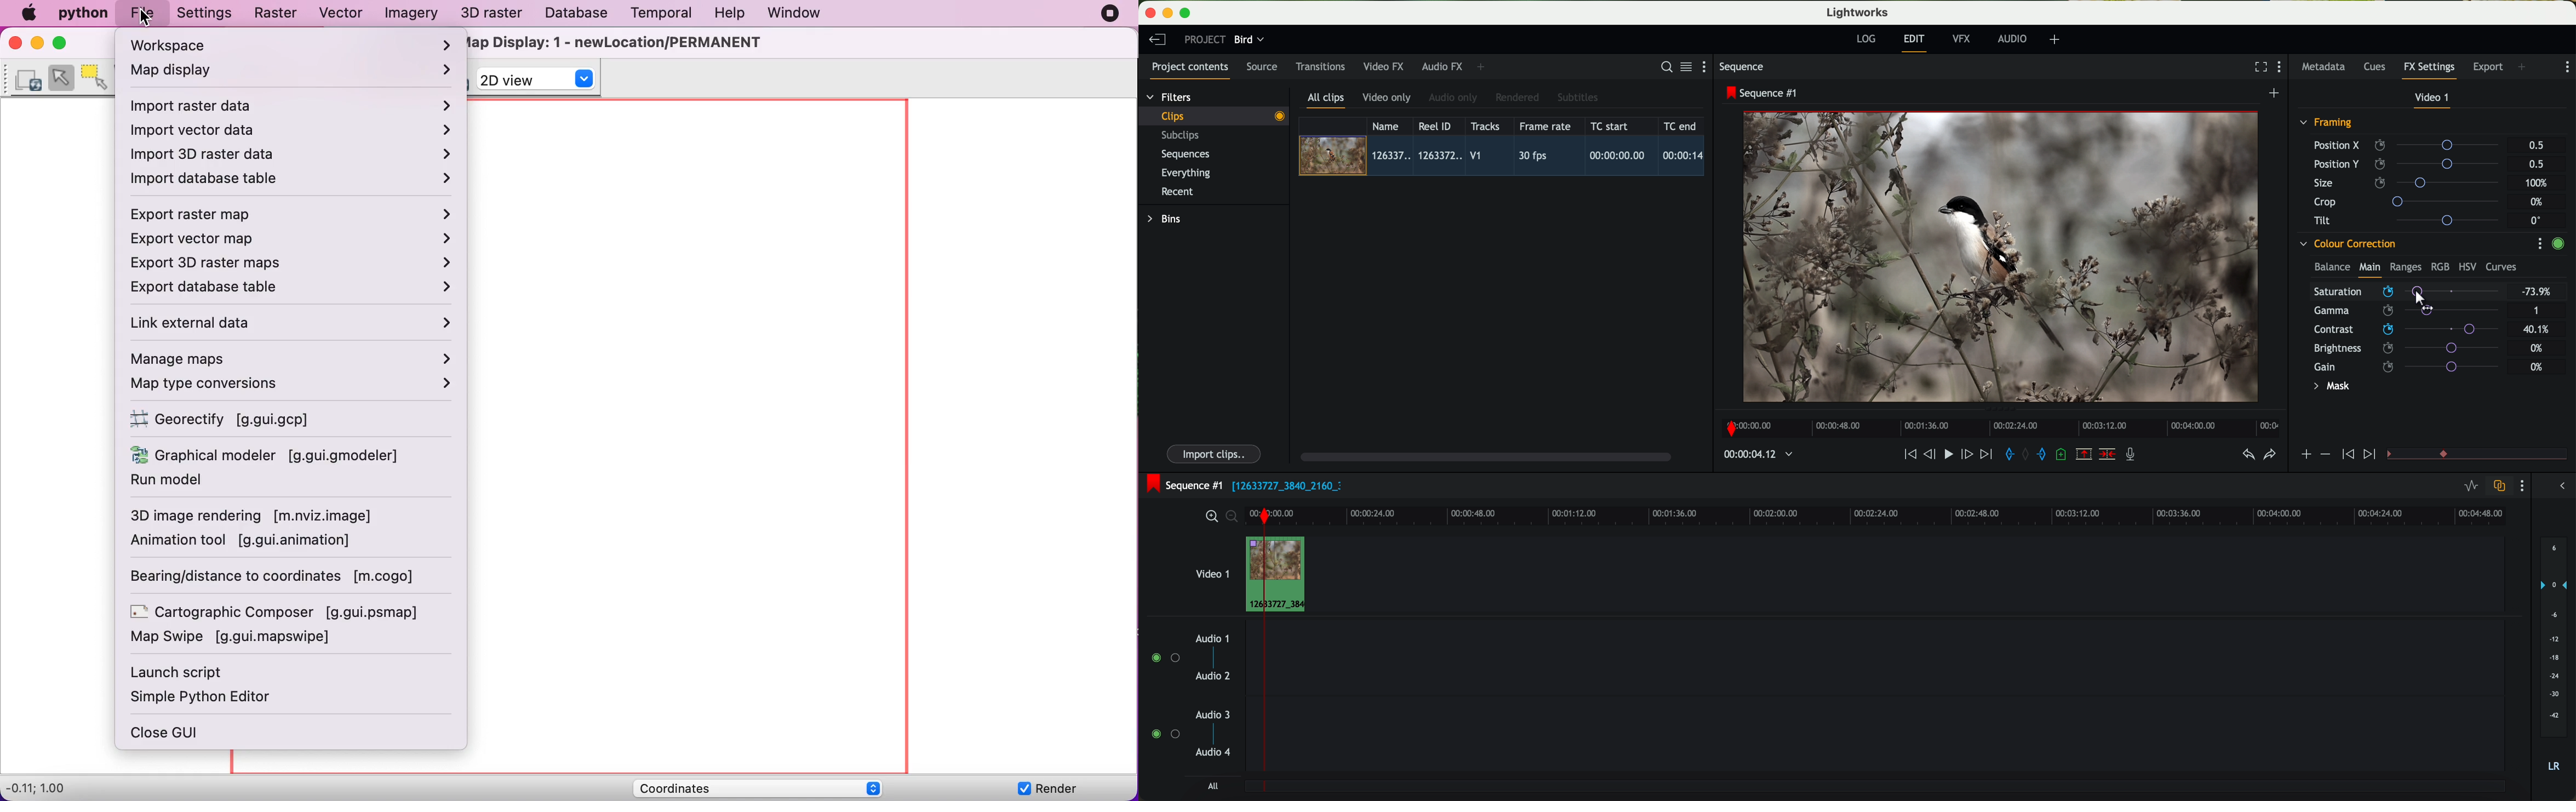  I want to click on position Y, so click(2410, 163).